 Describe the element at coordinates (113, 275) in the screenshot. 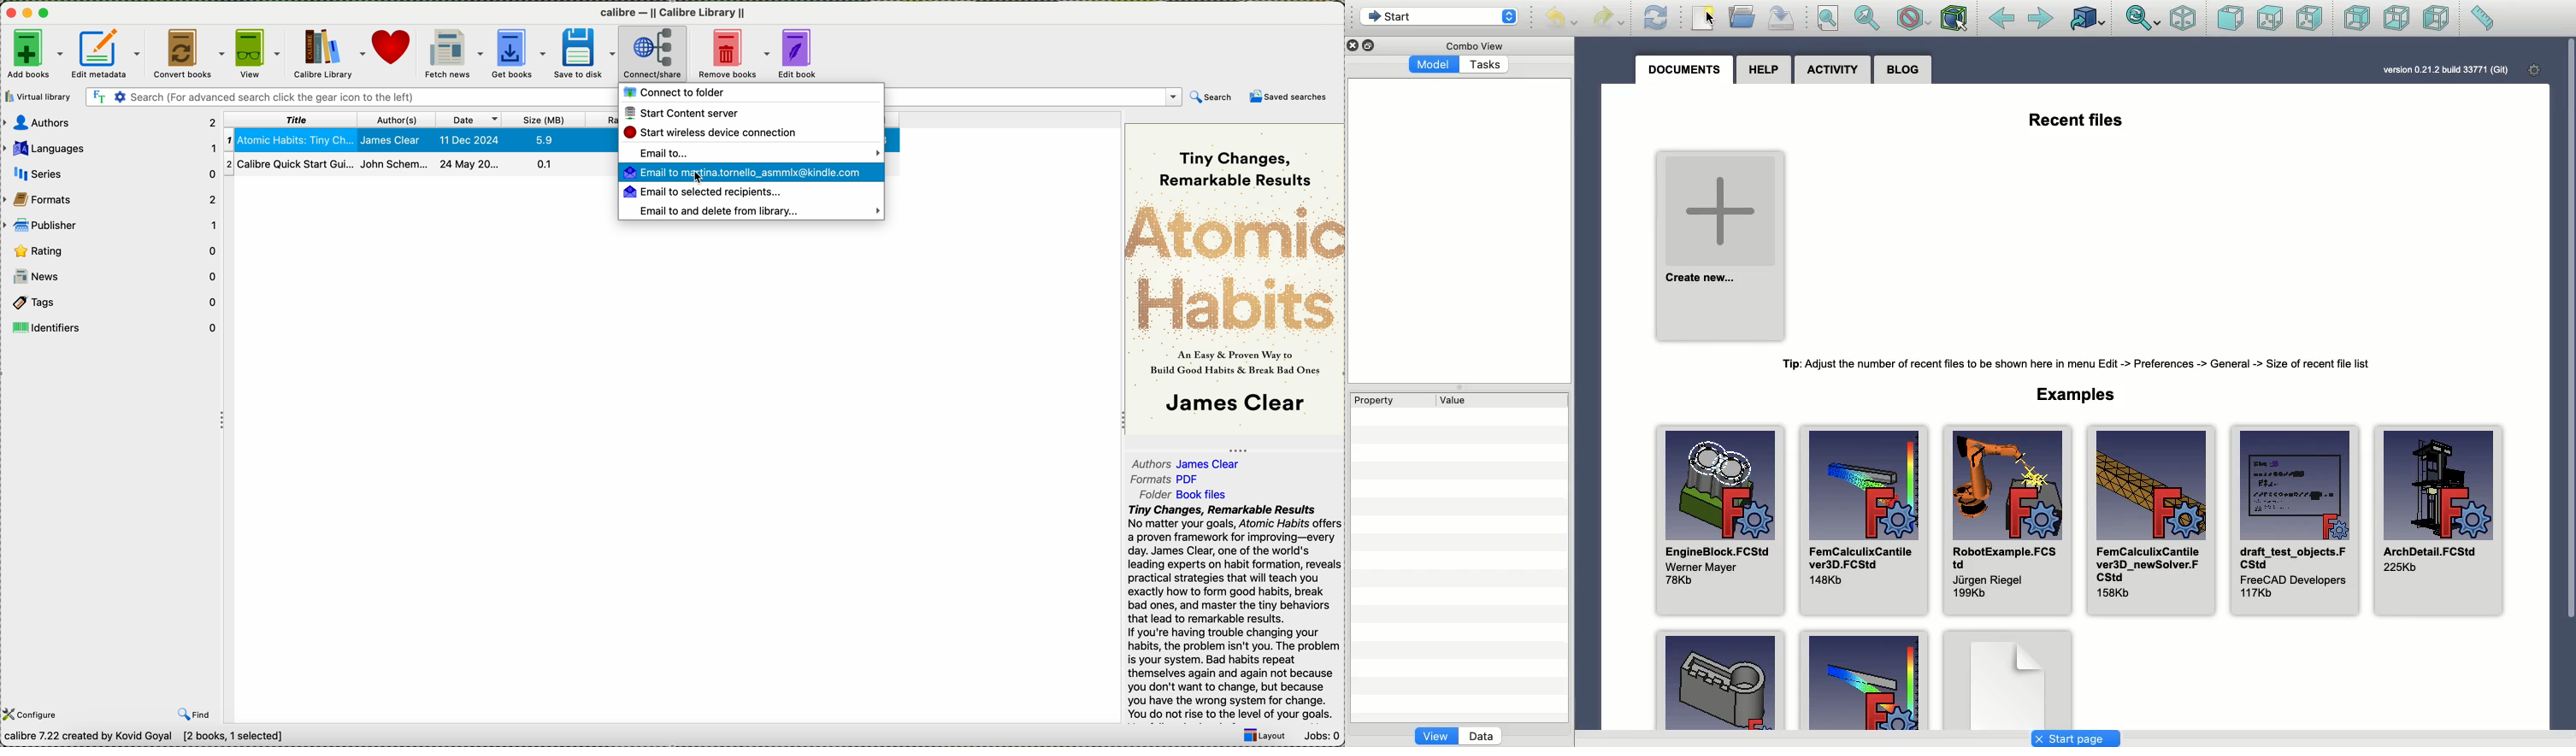

I see `news` at that location.